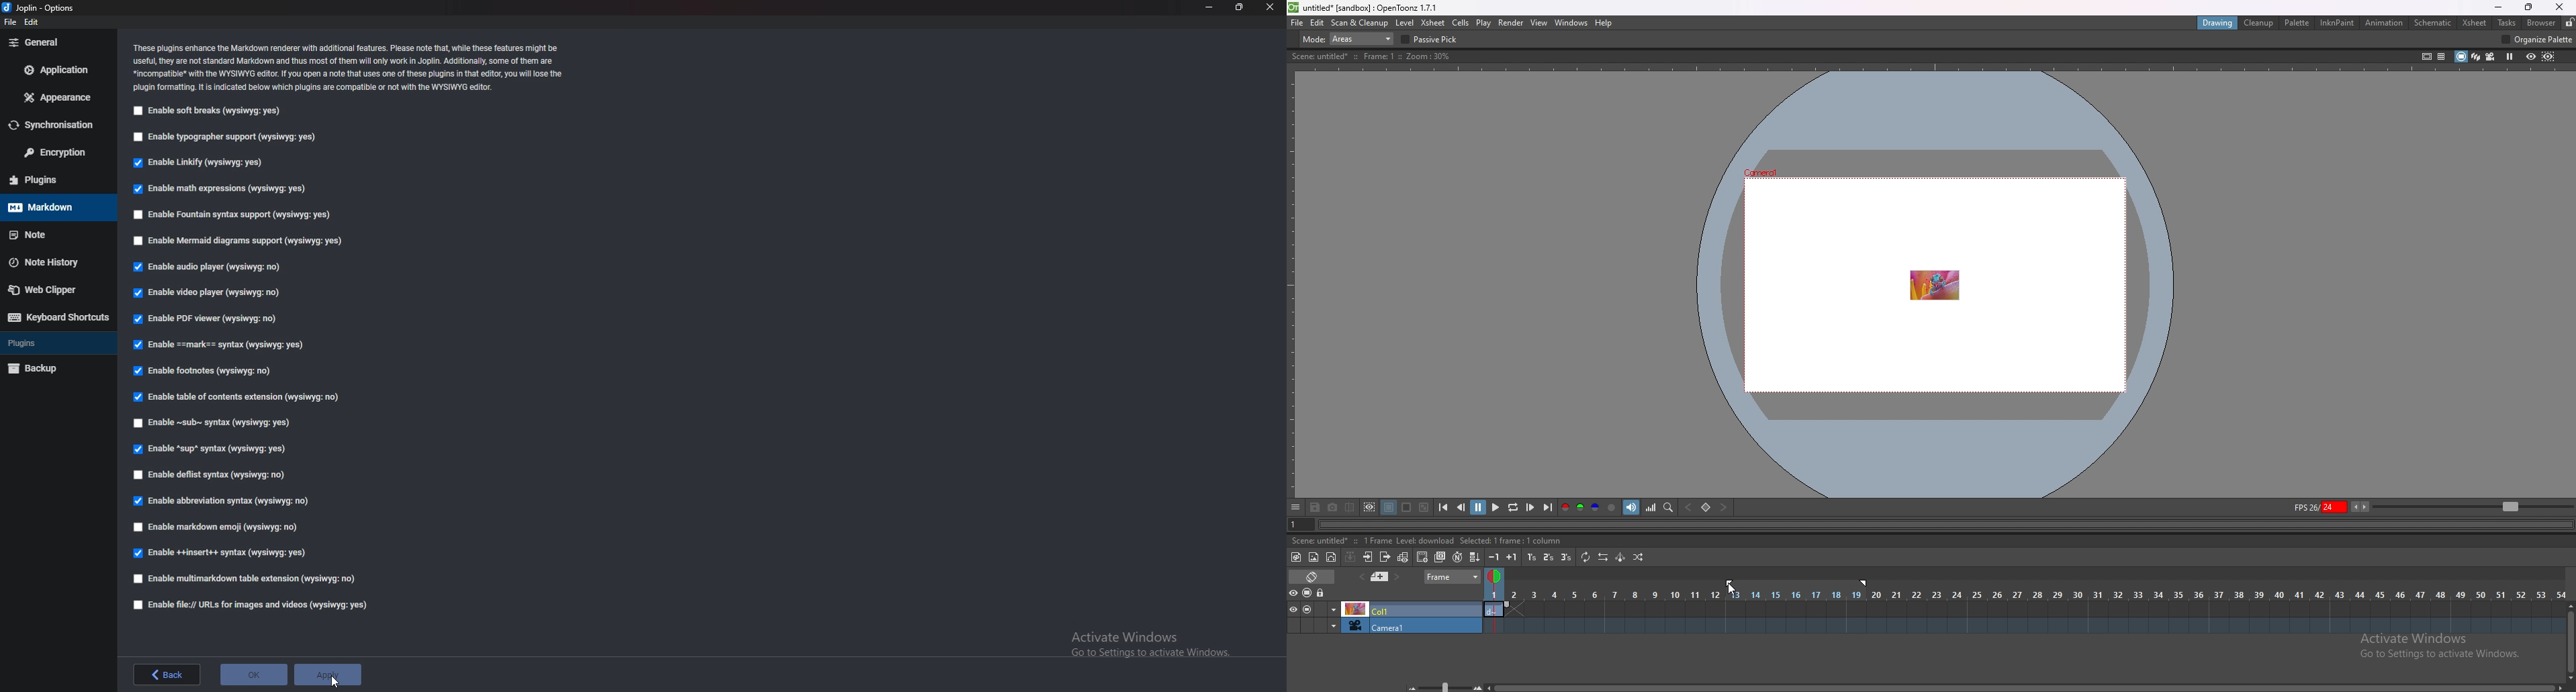 The image size is (2576, 700). I want to click on Enable Sub syntax, so click(214, 421).